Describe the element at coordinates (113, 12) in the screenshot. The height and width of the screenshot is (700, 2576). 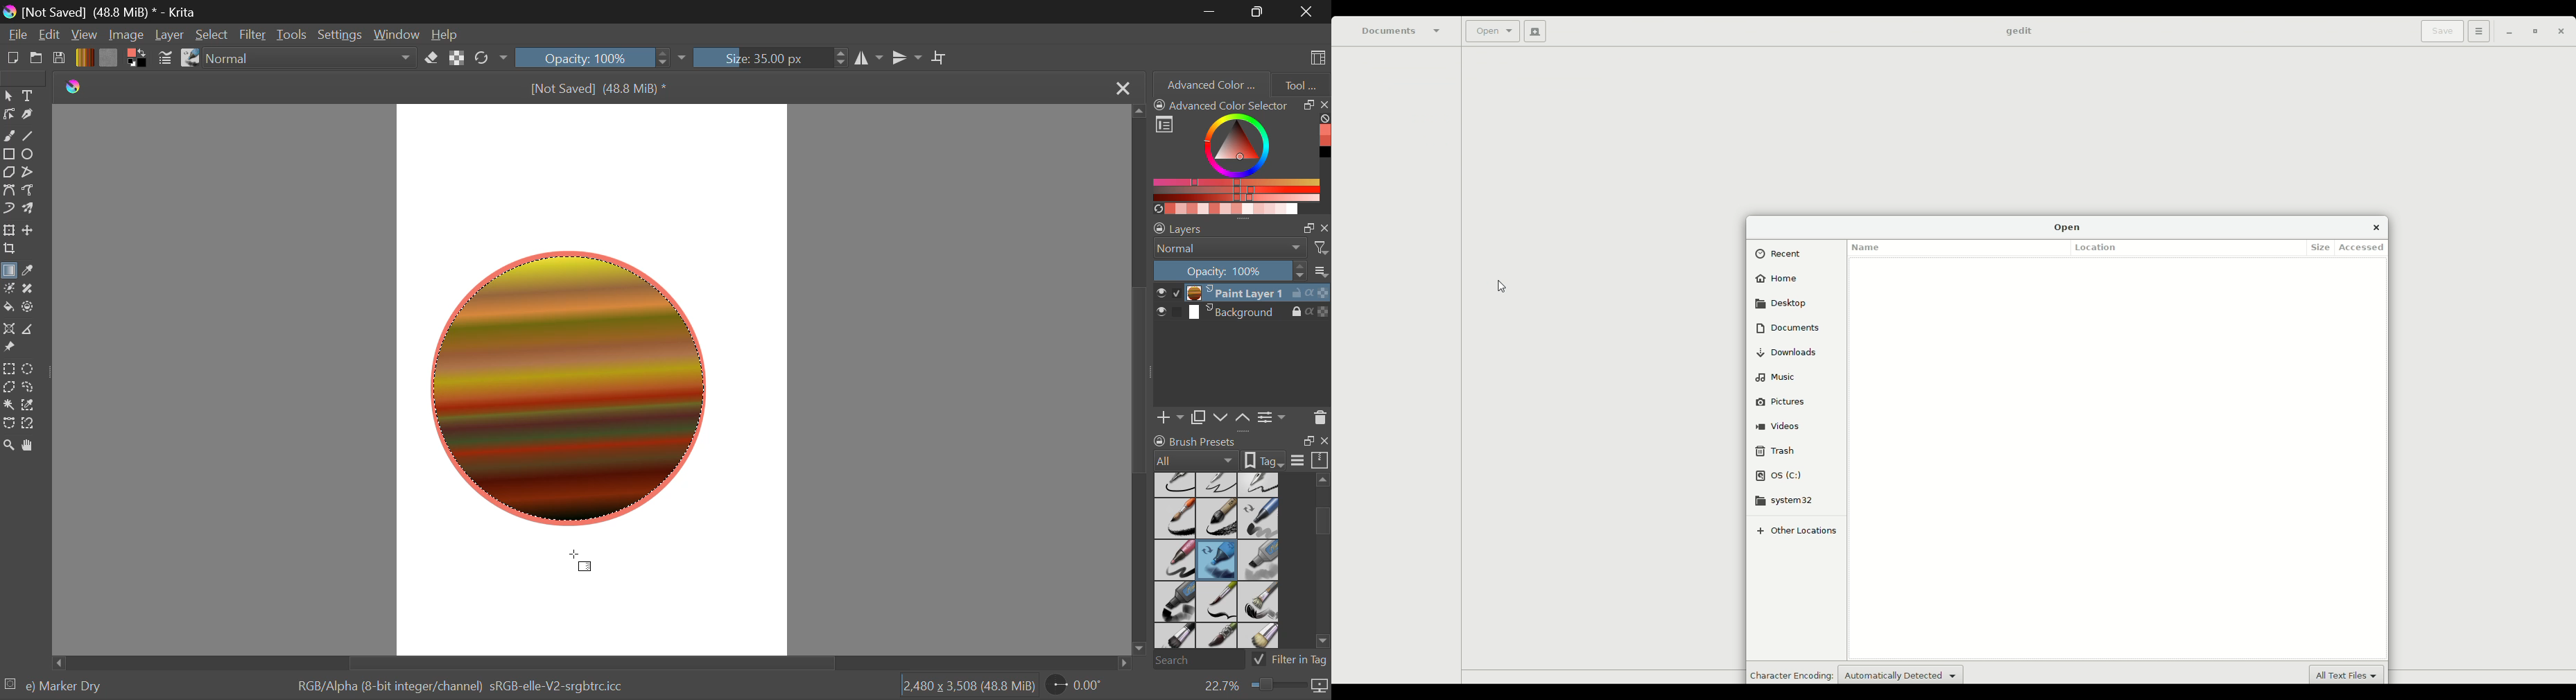
I see `[Not Saved] (48.8 MiB) * - Krita` at that location.